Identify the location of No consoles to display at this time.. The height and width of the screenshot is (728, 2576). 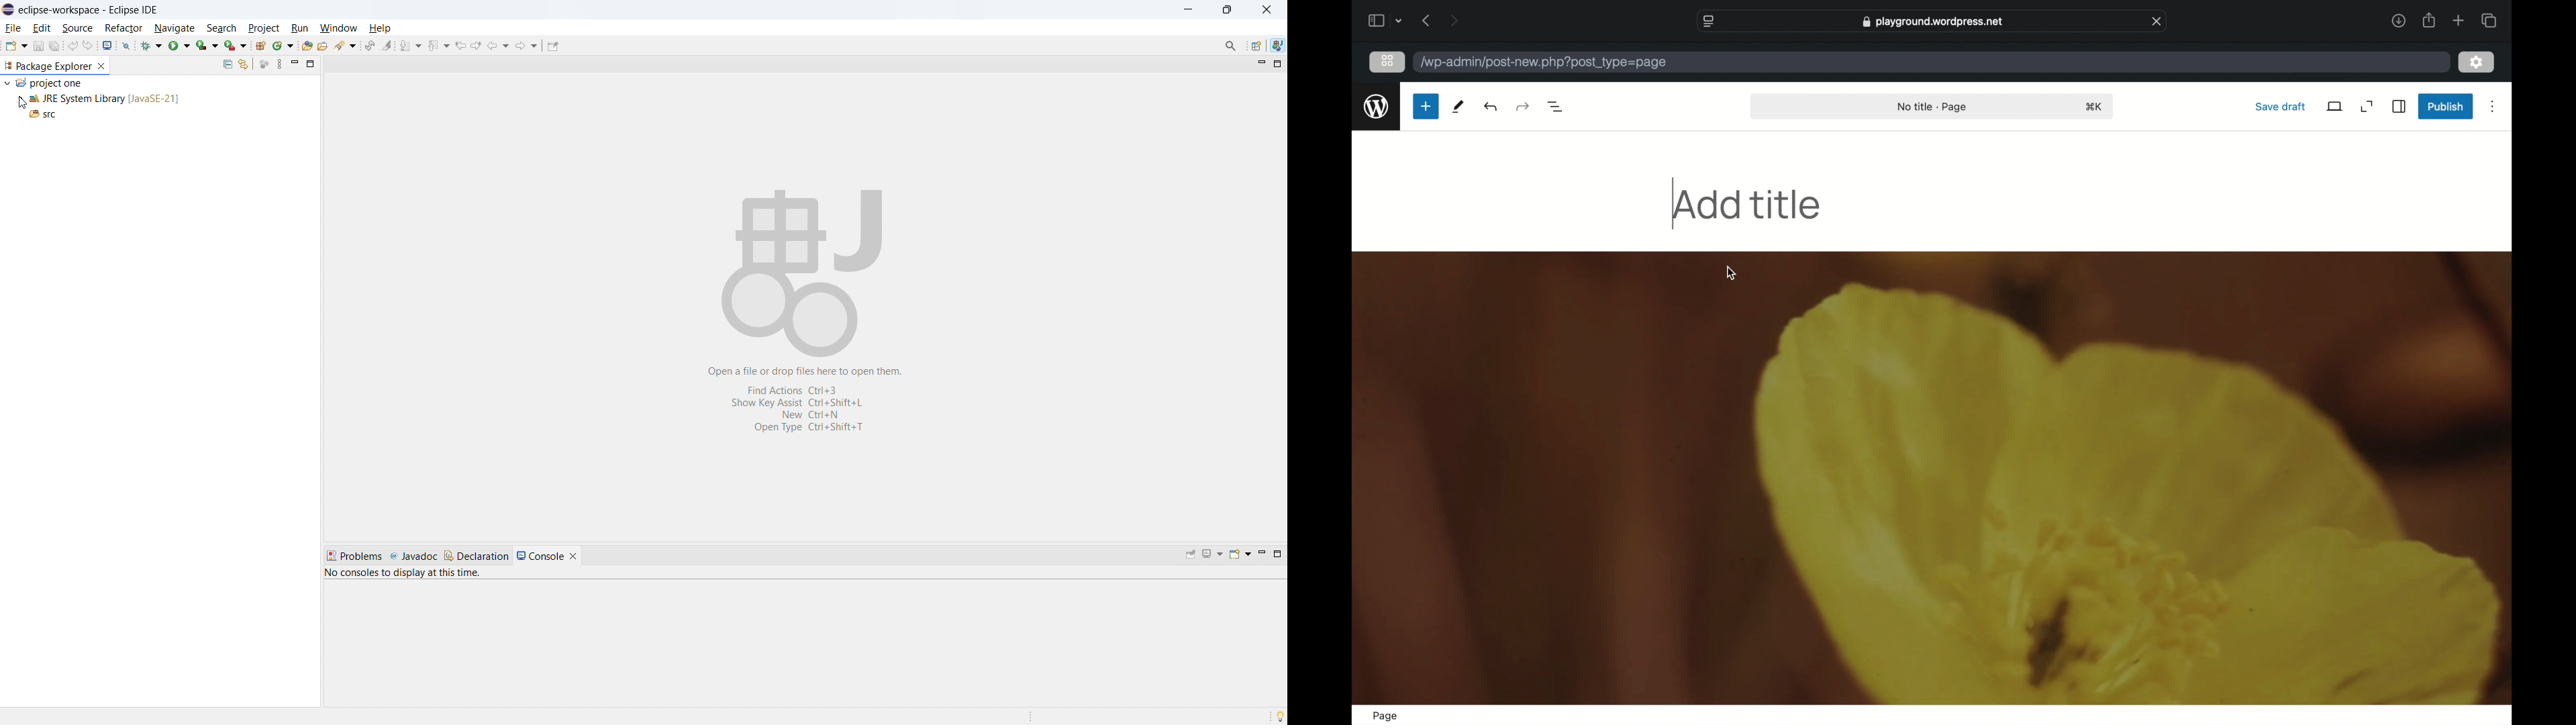
(406, 571).